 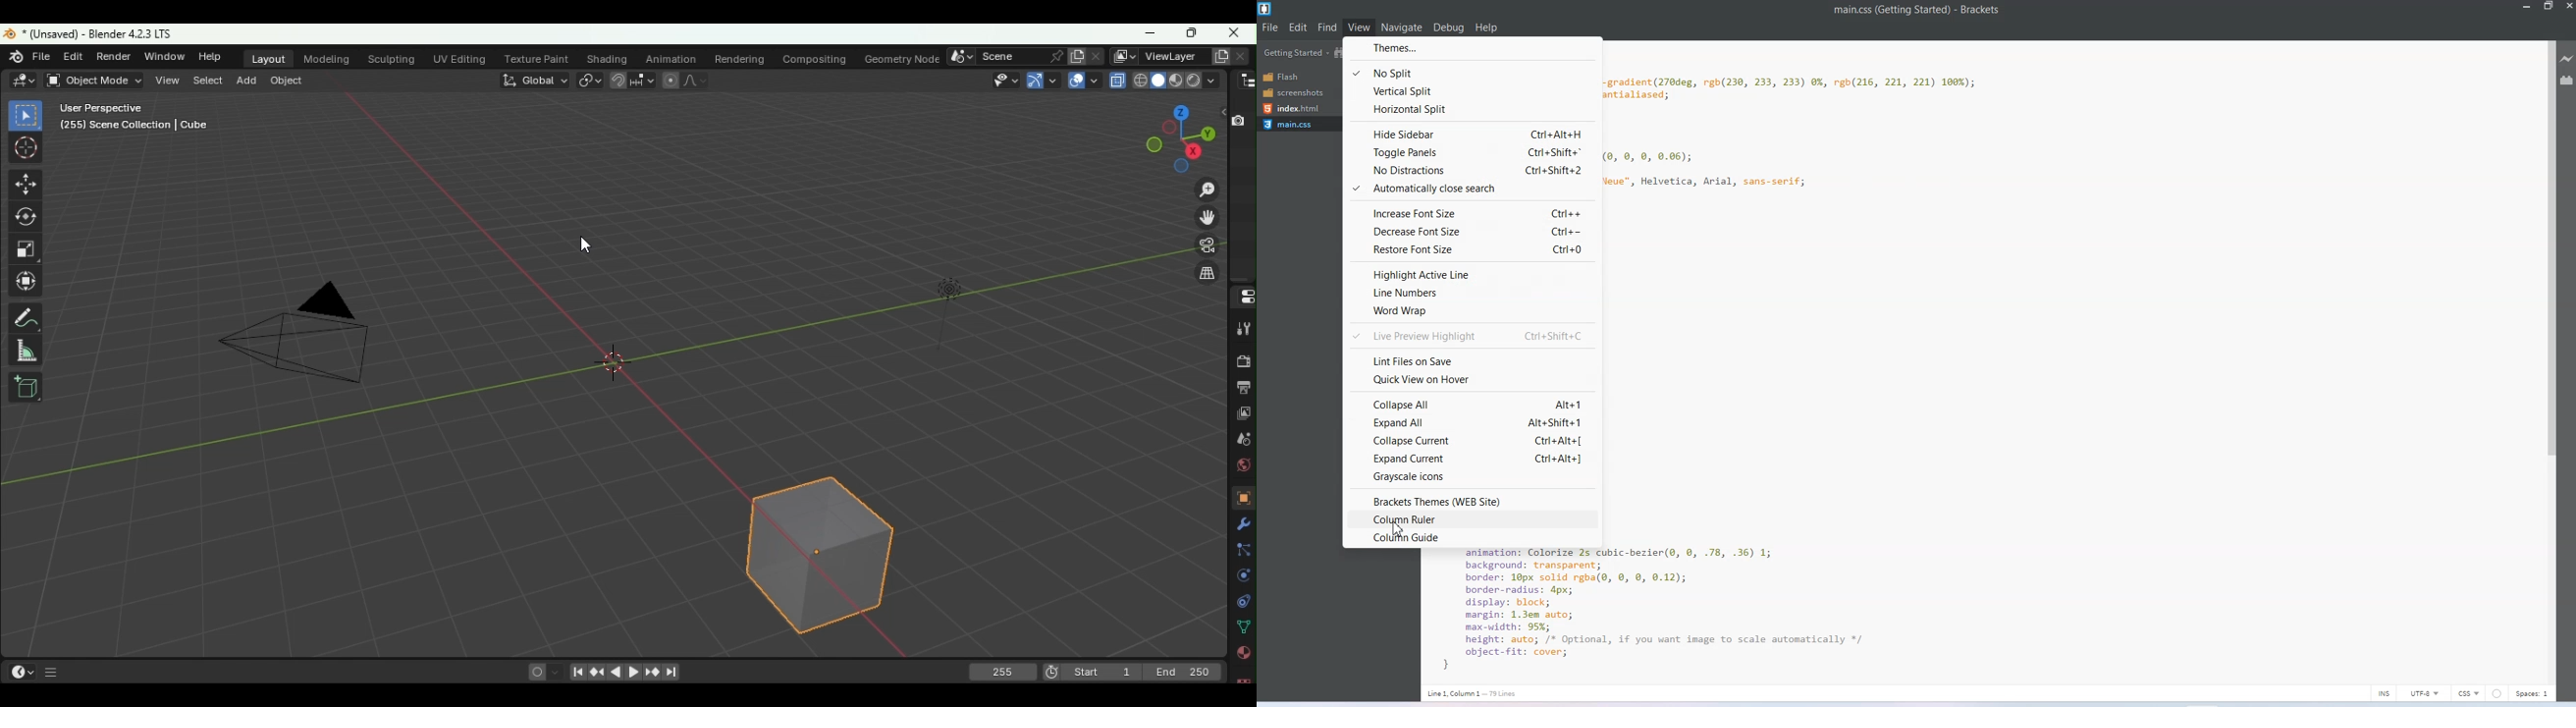 I want to click on Spaces 1, so click(x=2535, y=694).